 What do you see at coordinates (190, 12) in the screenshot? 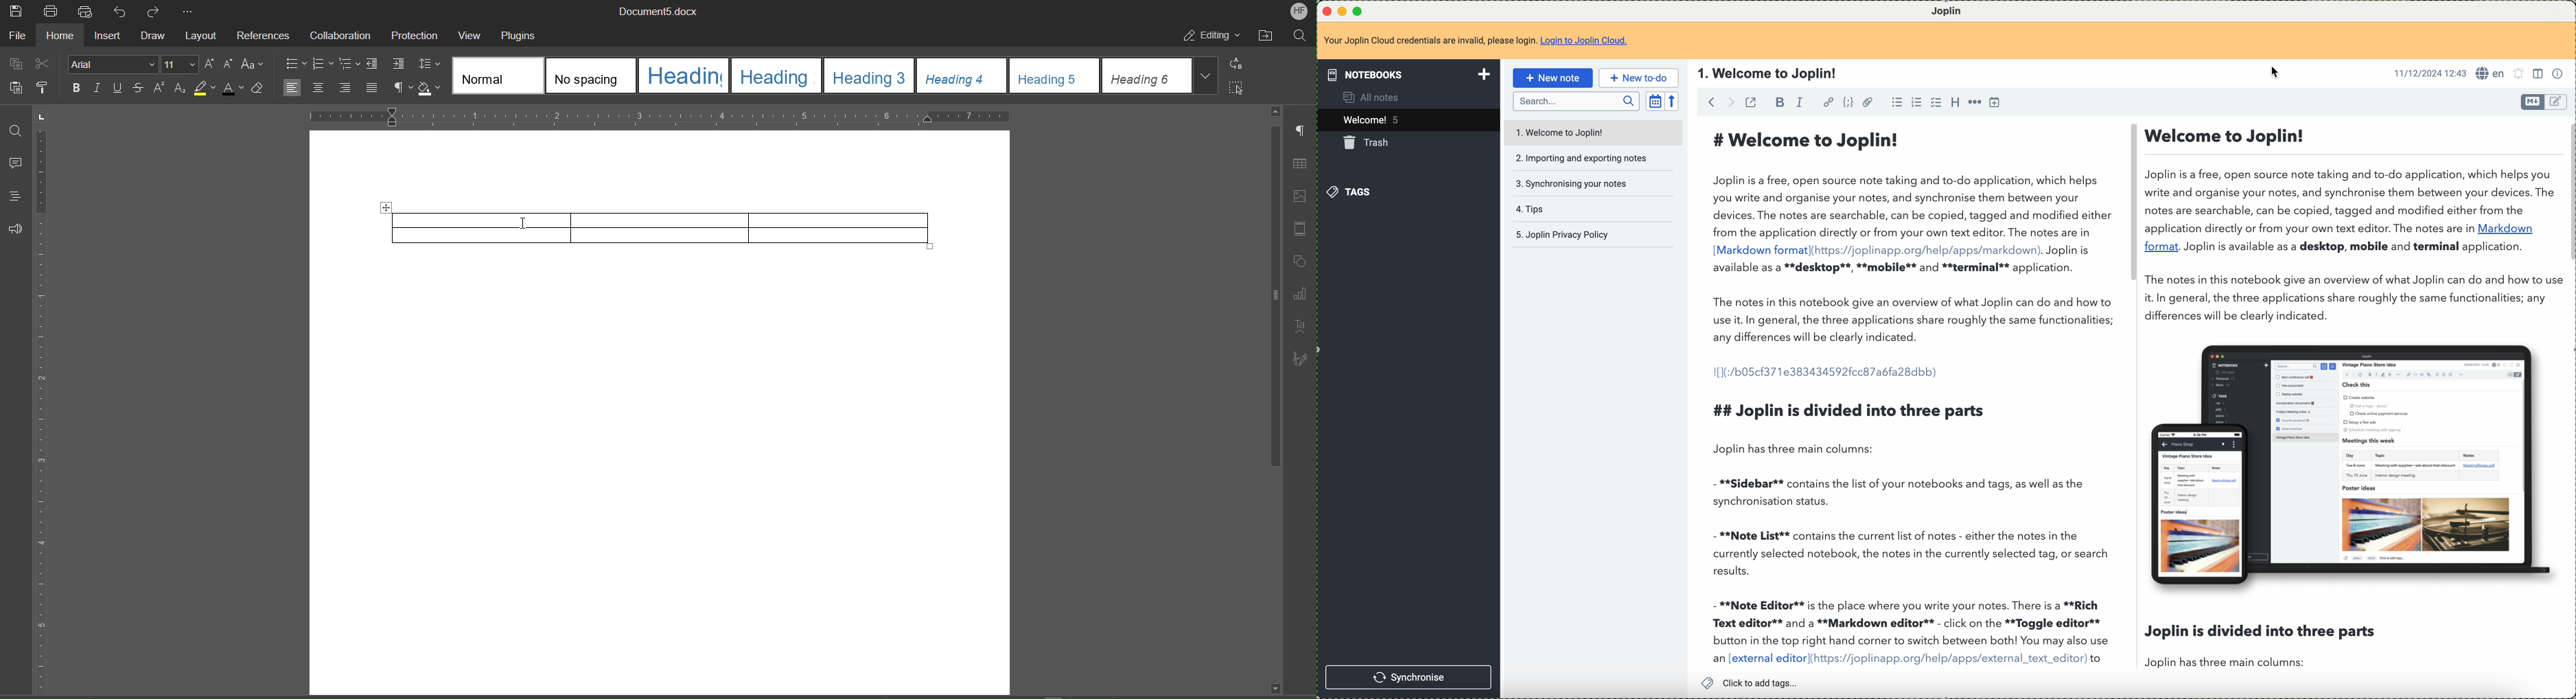
I see `More` at bounding box center [190, 12].